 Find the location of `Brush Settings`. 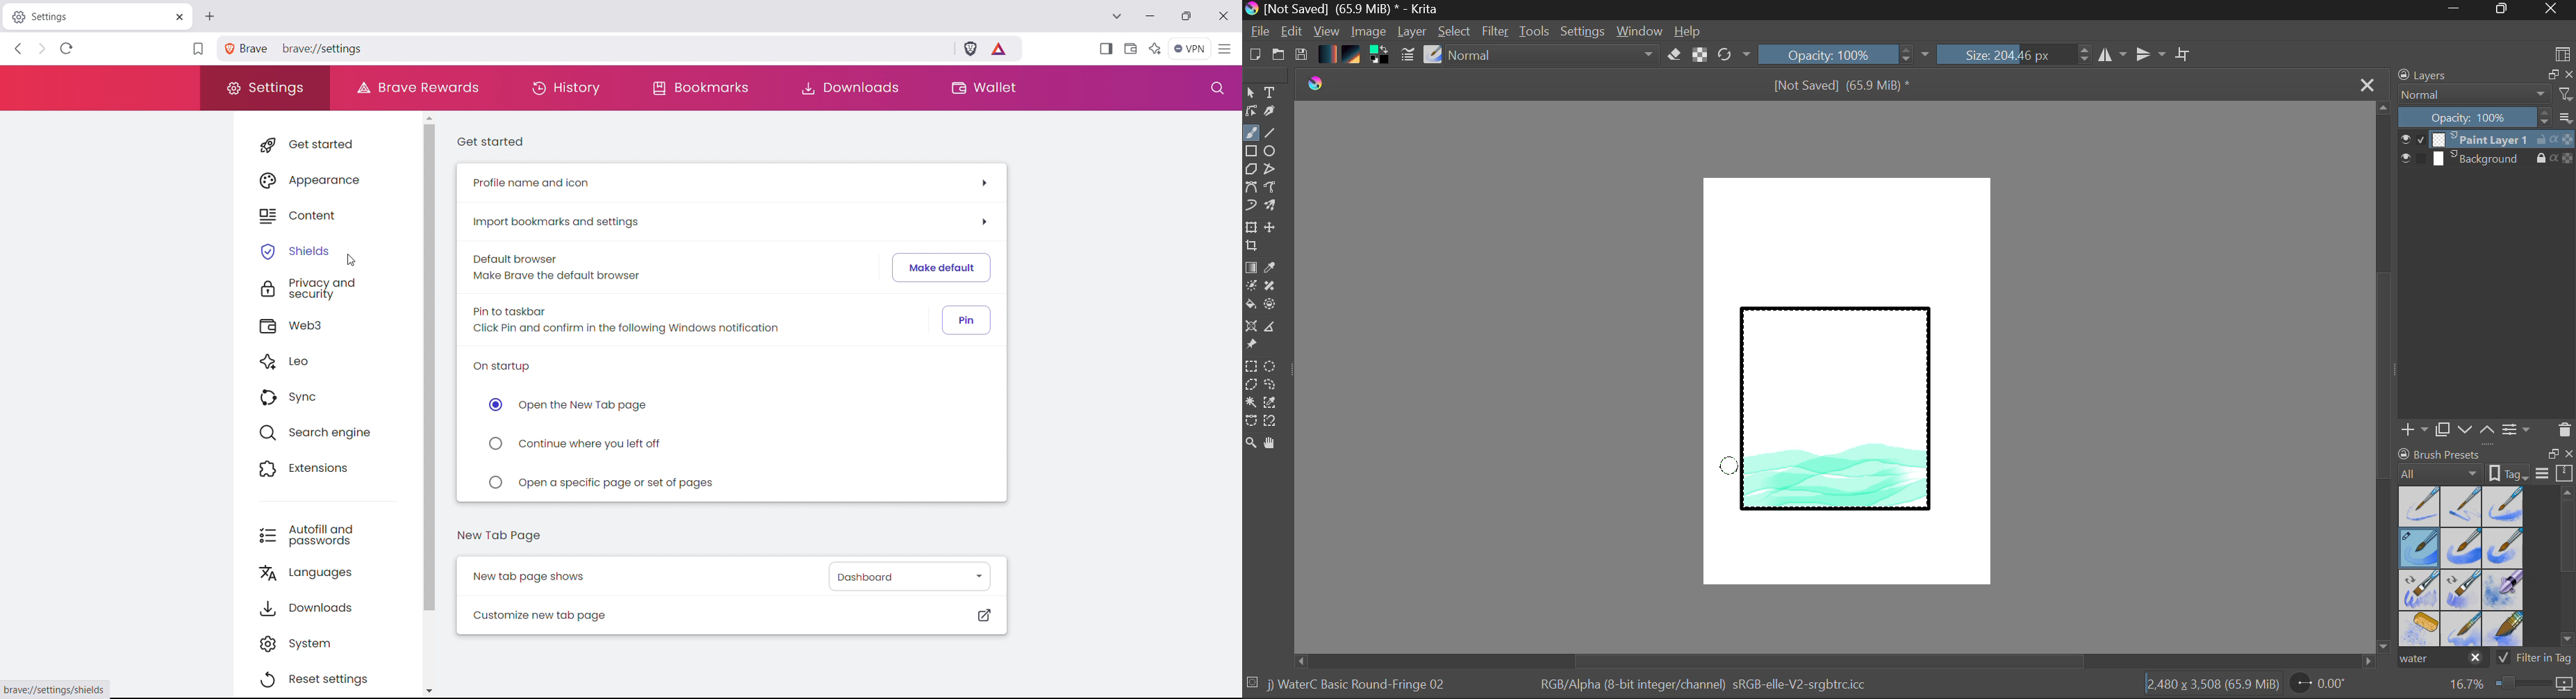

Brush Settings is located at coordinates (1406, 56).